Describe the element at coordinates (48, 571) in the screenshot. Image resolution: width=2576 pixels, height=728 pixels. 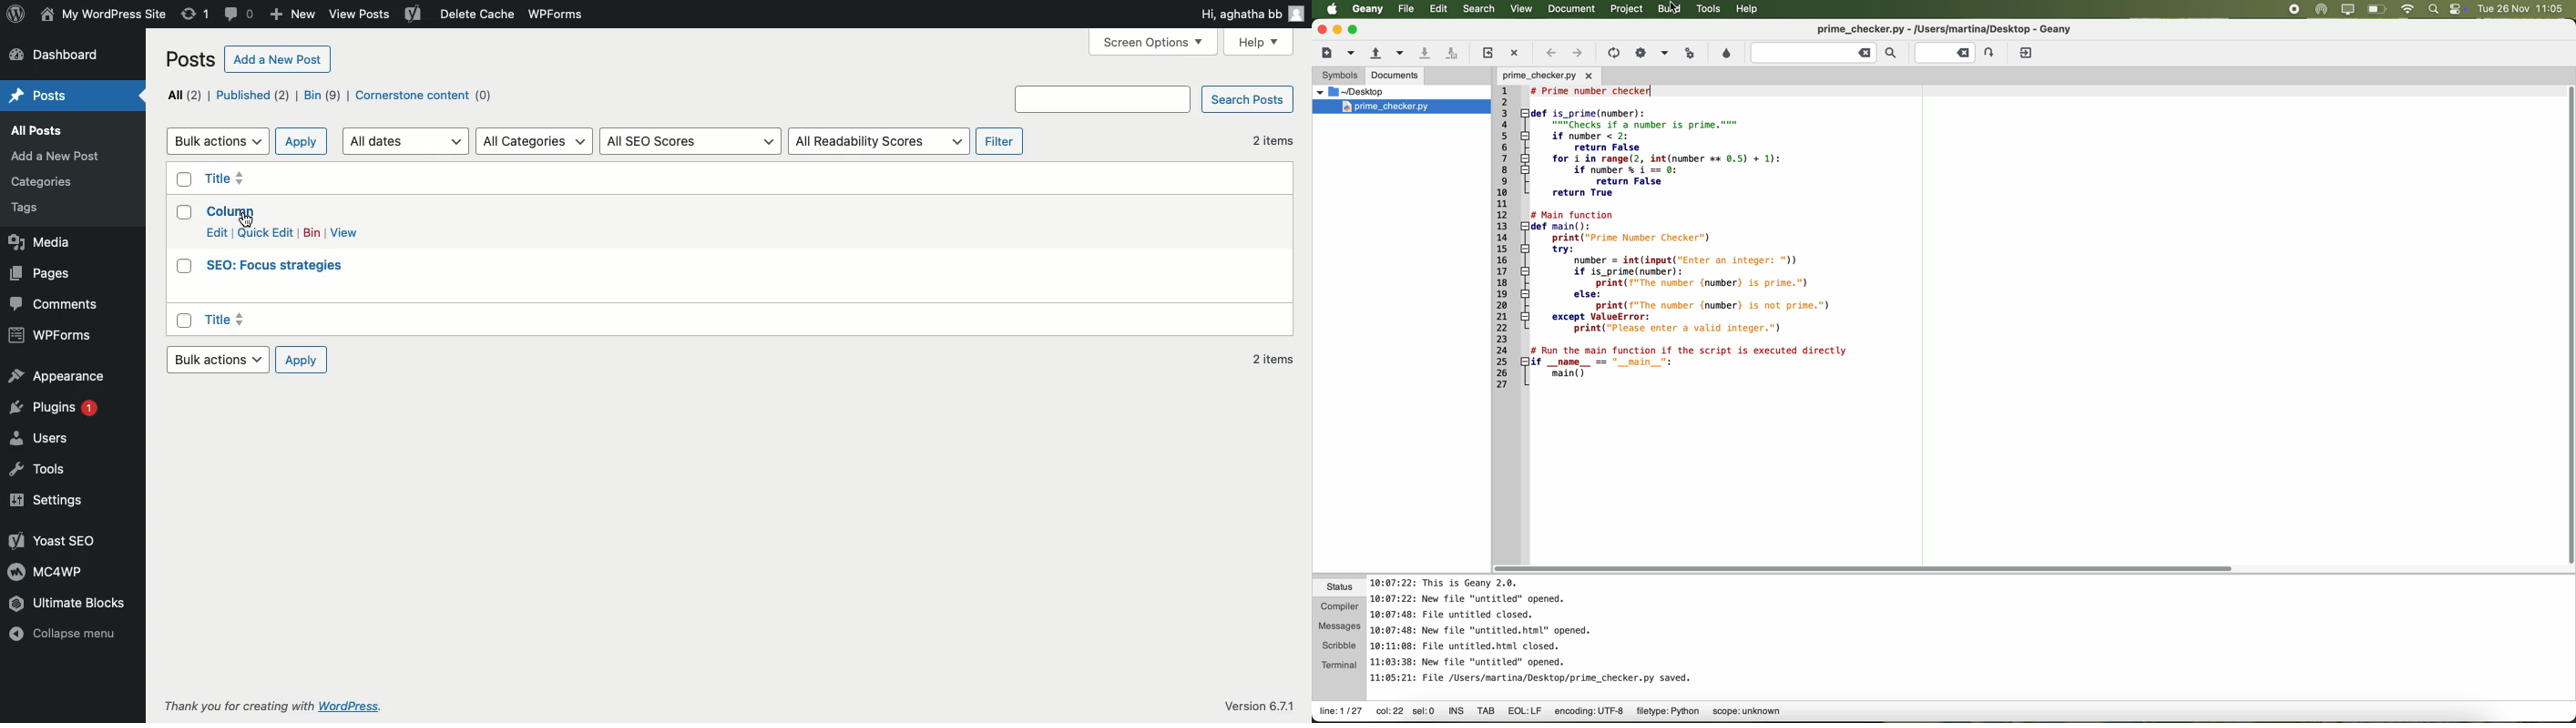
I see `MC4WP` at that location.